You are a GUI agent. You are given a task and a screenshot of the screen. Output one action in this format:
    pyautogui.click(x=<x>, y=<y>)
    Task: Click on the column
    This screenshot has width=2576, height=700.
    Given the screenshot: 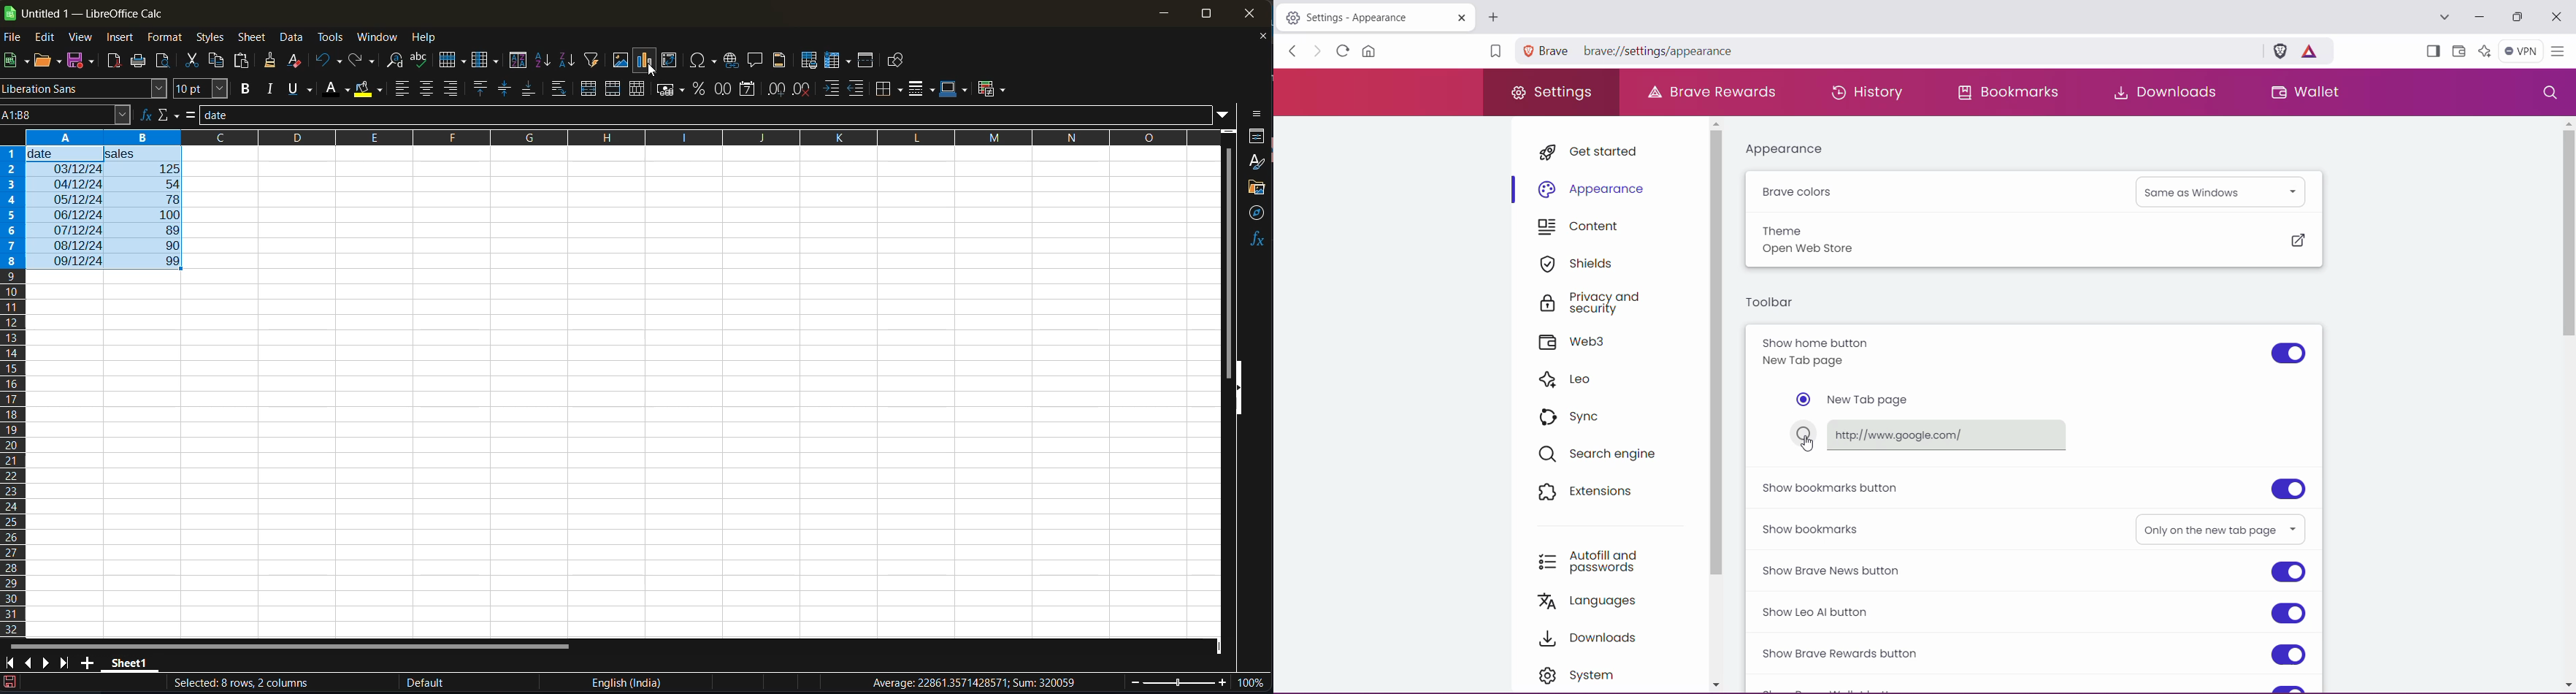 What is the action you would take?
    pyautogui.click(x=488, y=61)
    